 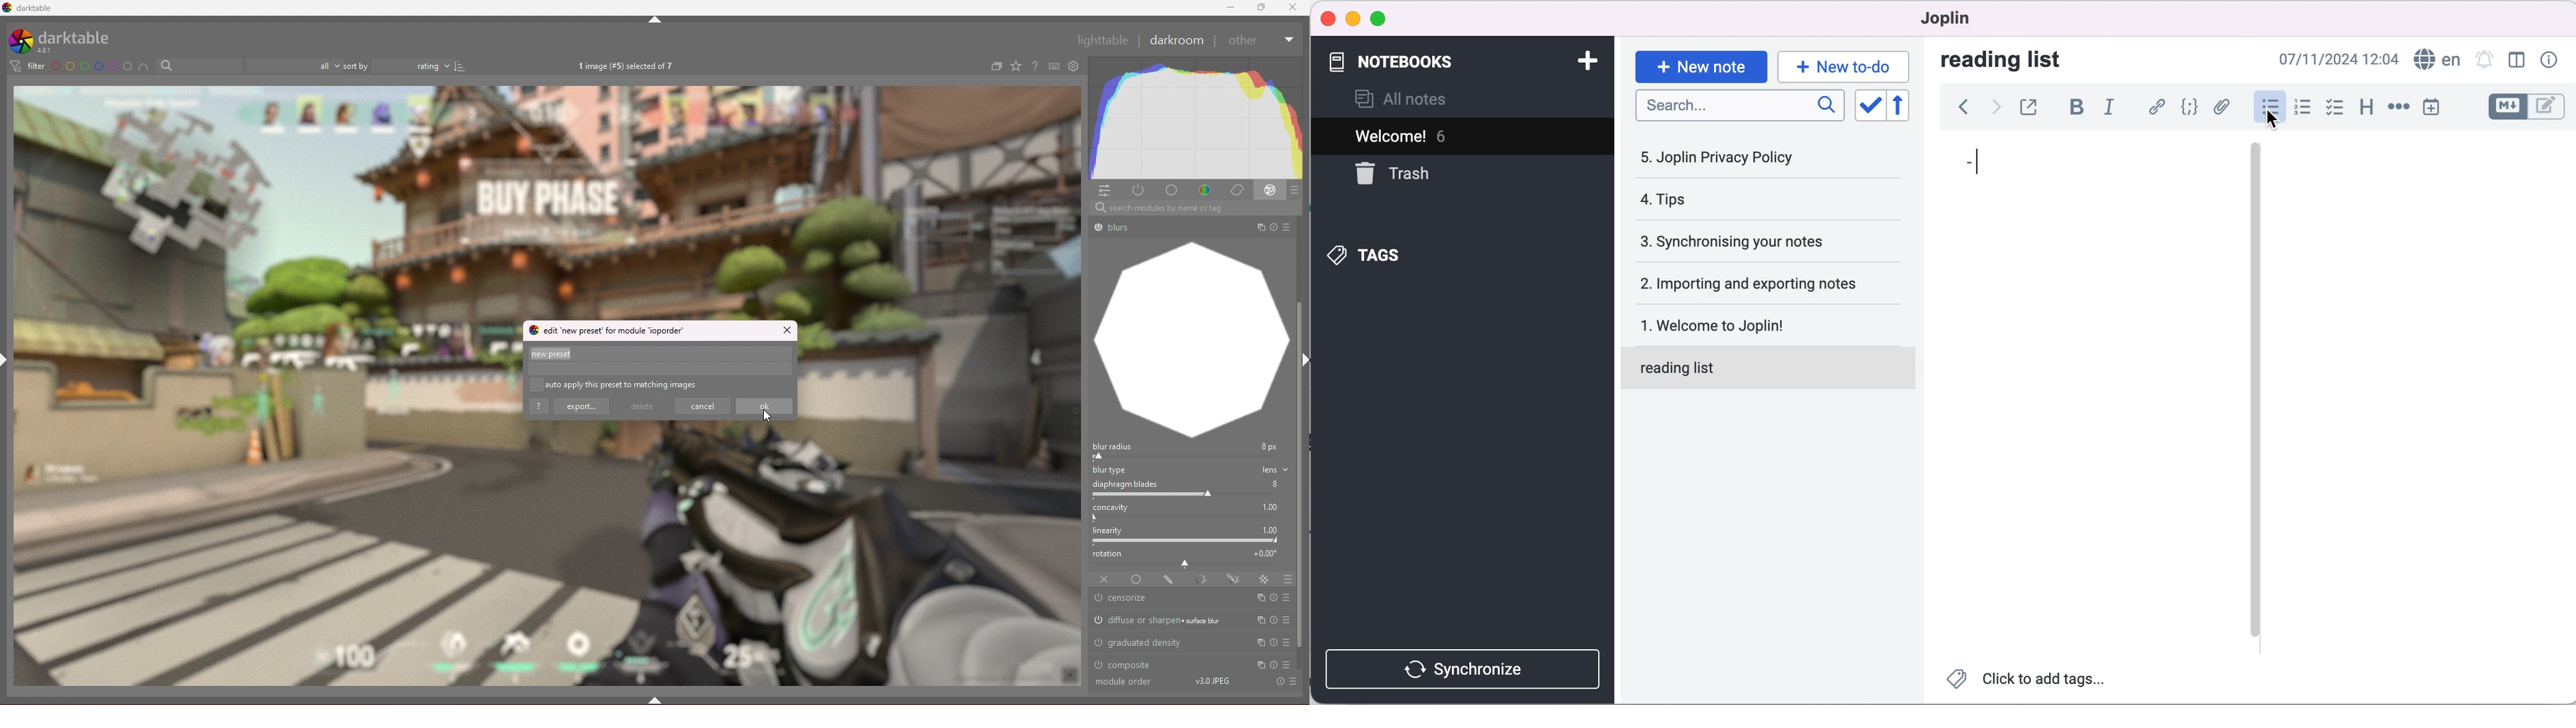 What do you see at coordinates (2553, 59) in the screenshot?
I see `note properties` at bounding box center [2553, 59].